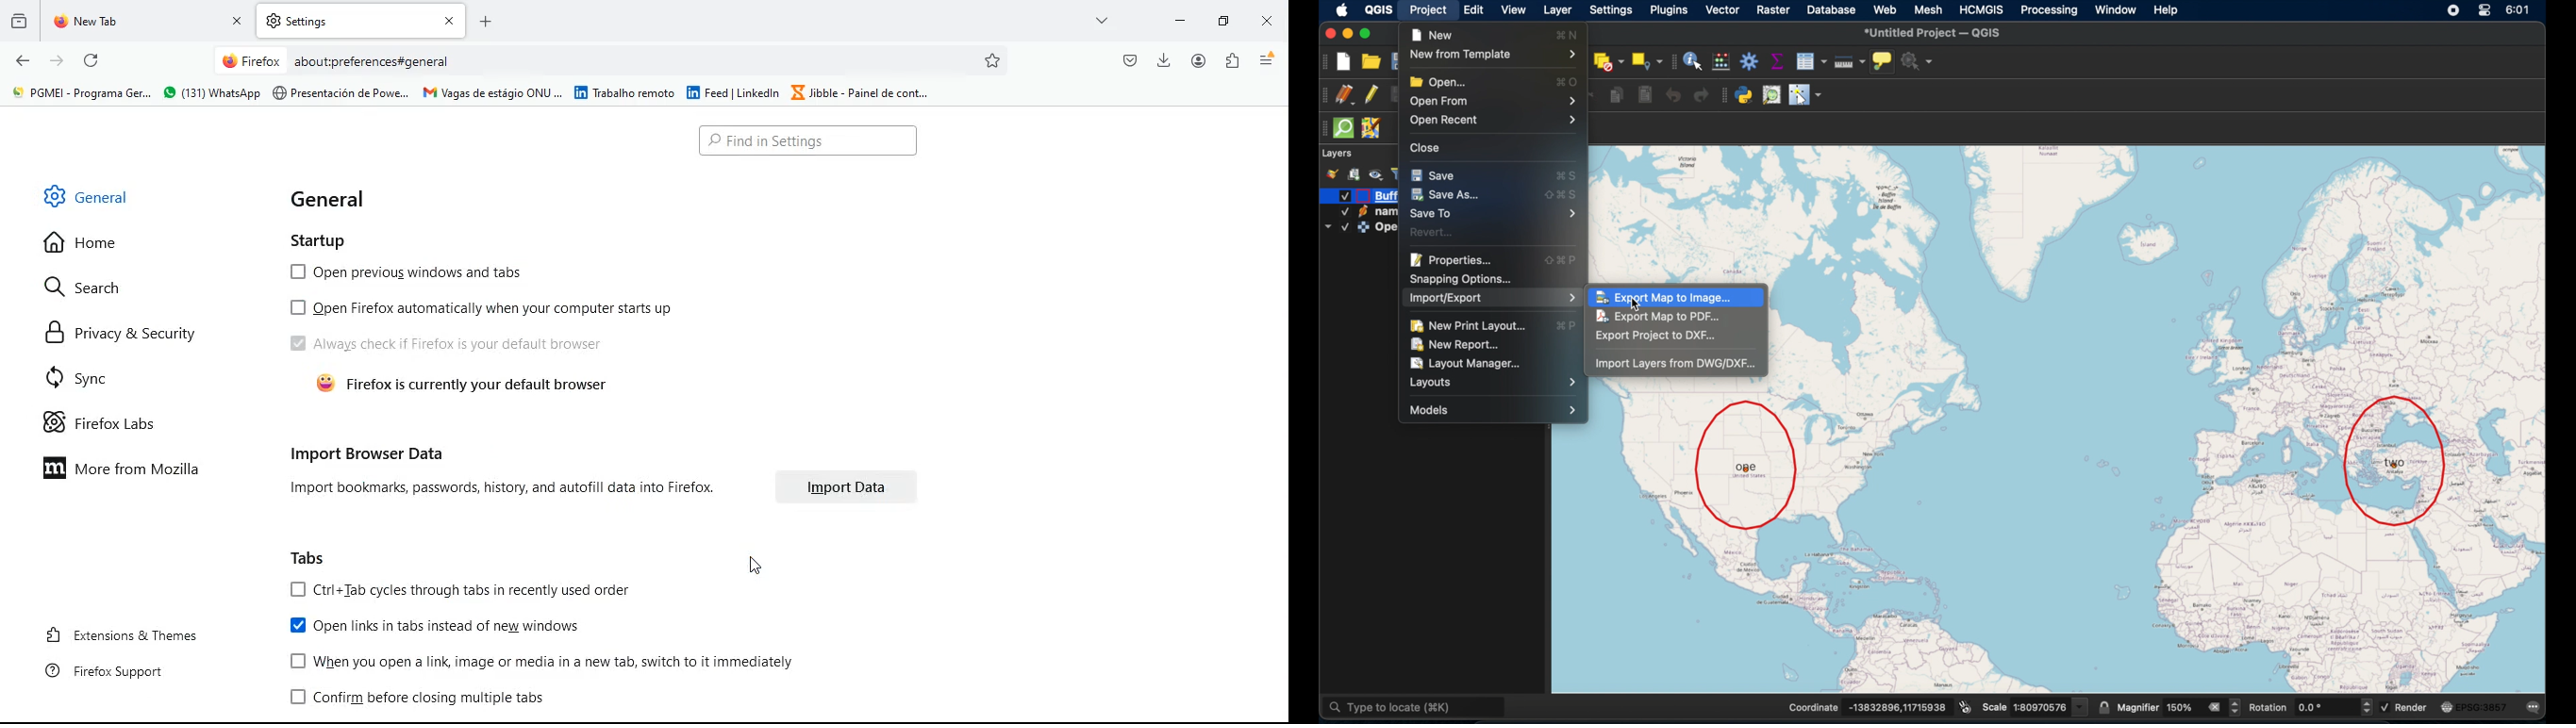 The width and height of the screenshot is (2576, 728). What do you see at coordinates (1810, 61) in the screenshot?
I see `open attribute table` at bounding box center [1810, 61].